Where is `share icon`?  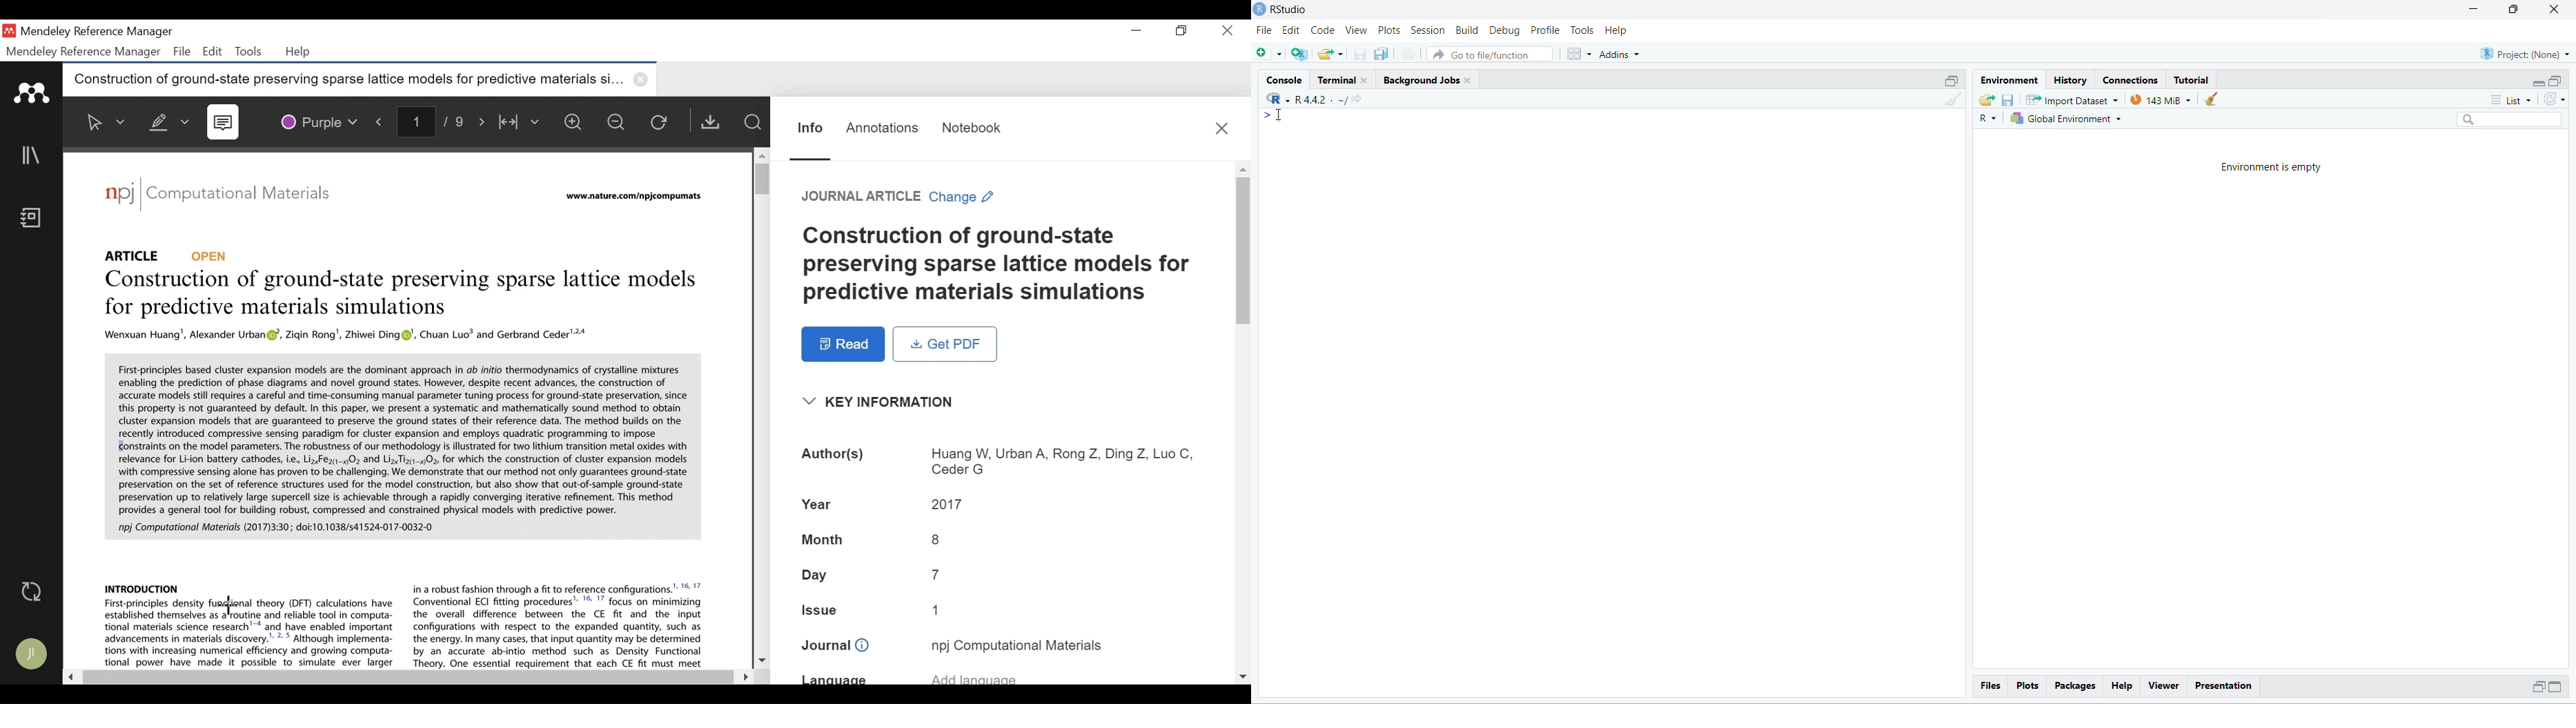 share icon is located at coordinates (1356, 101).